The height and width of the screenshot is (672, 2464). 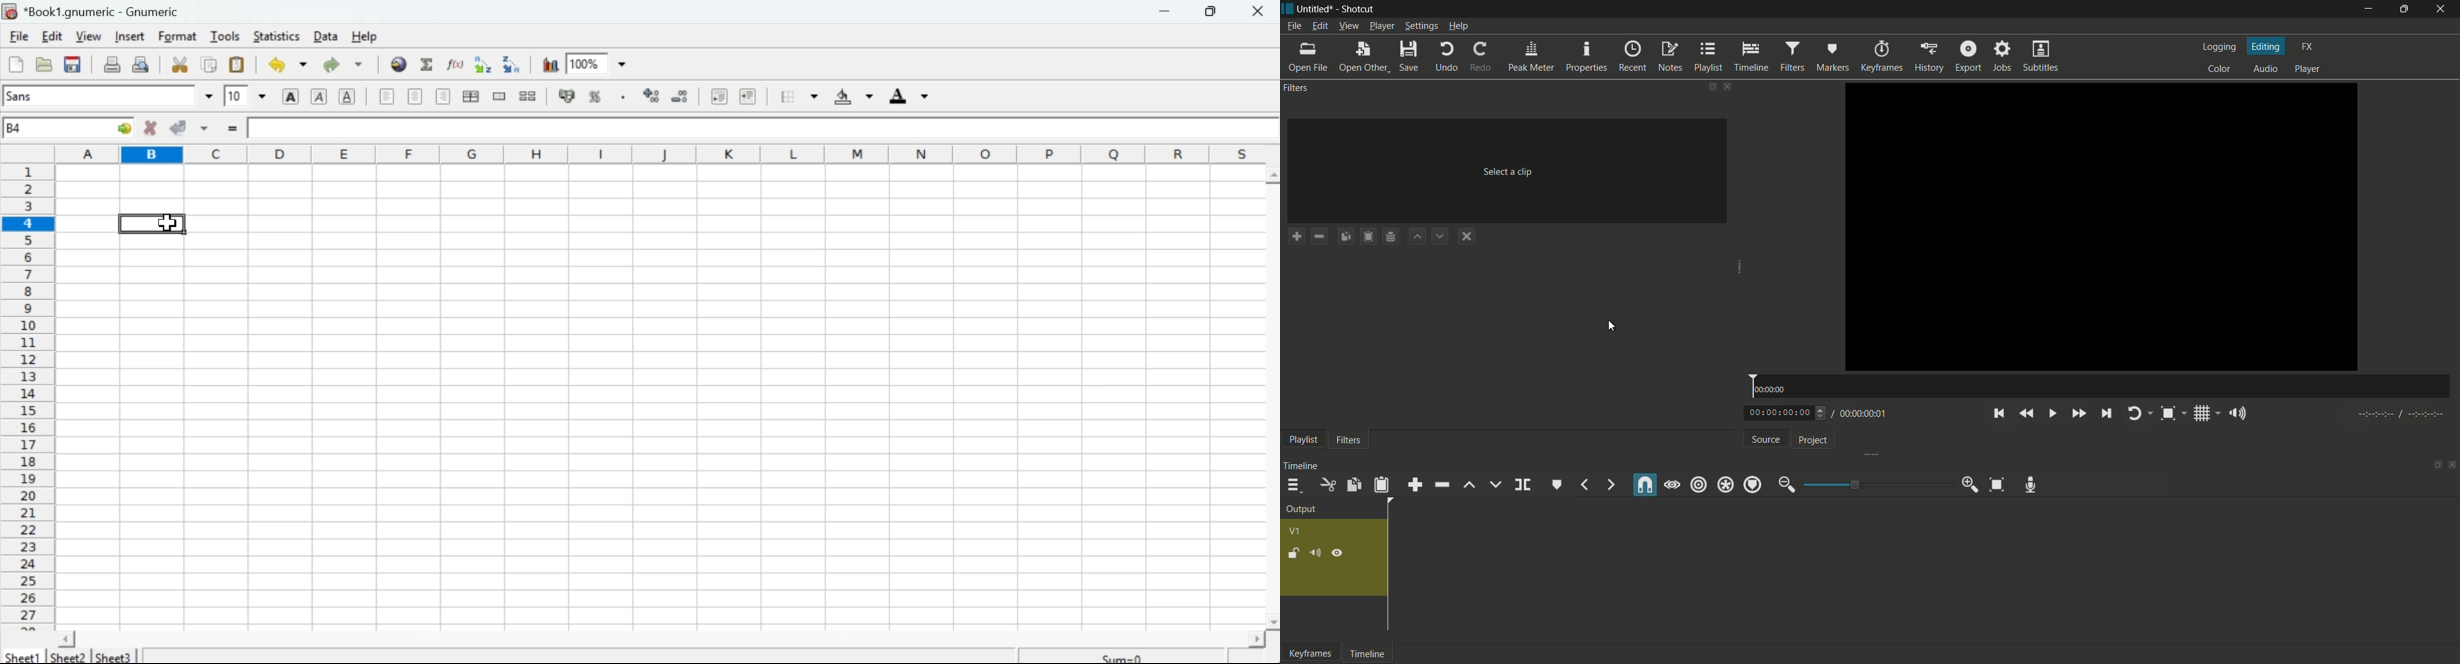 I want to click on down, so click(x=208, y=127).